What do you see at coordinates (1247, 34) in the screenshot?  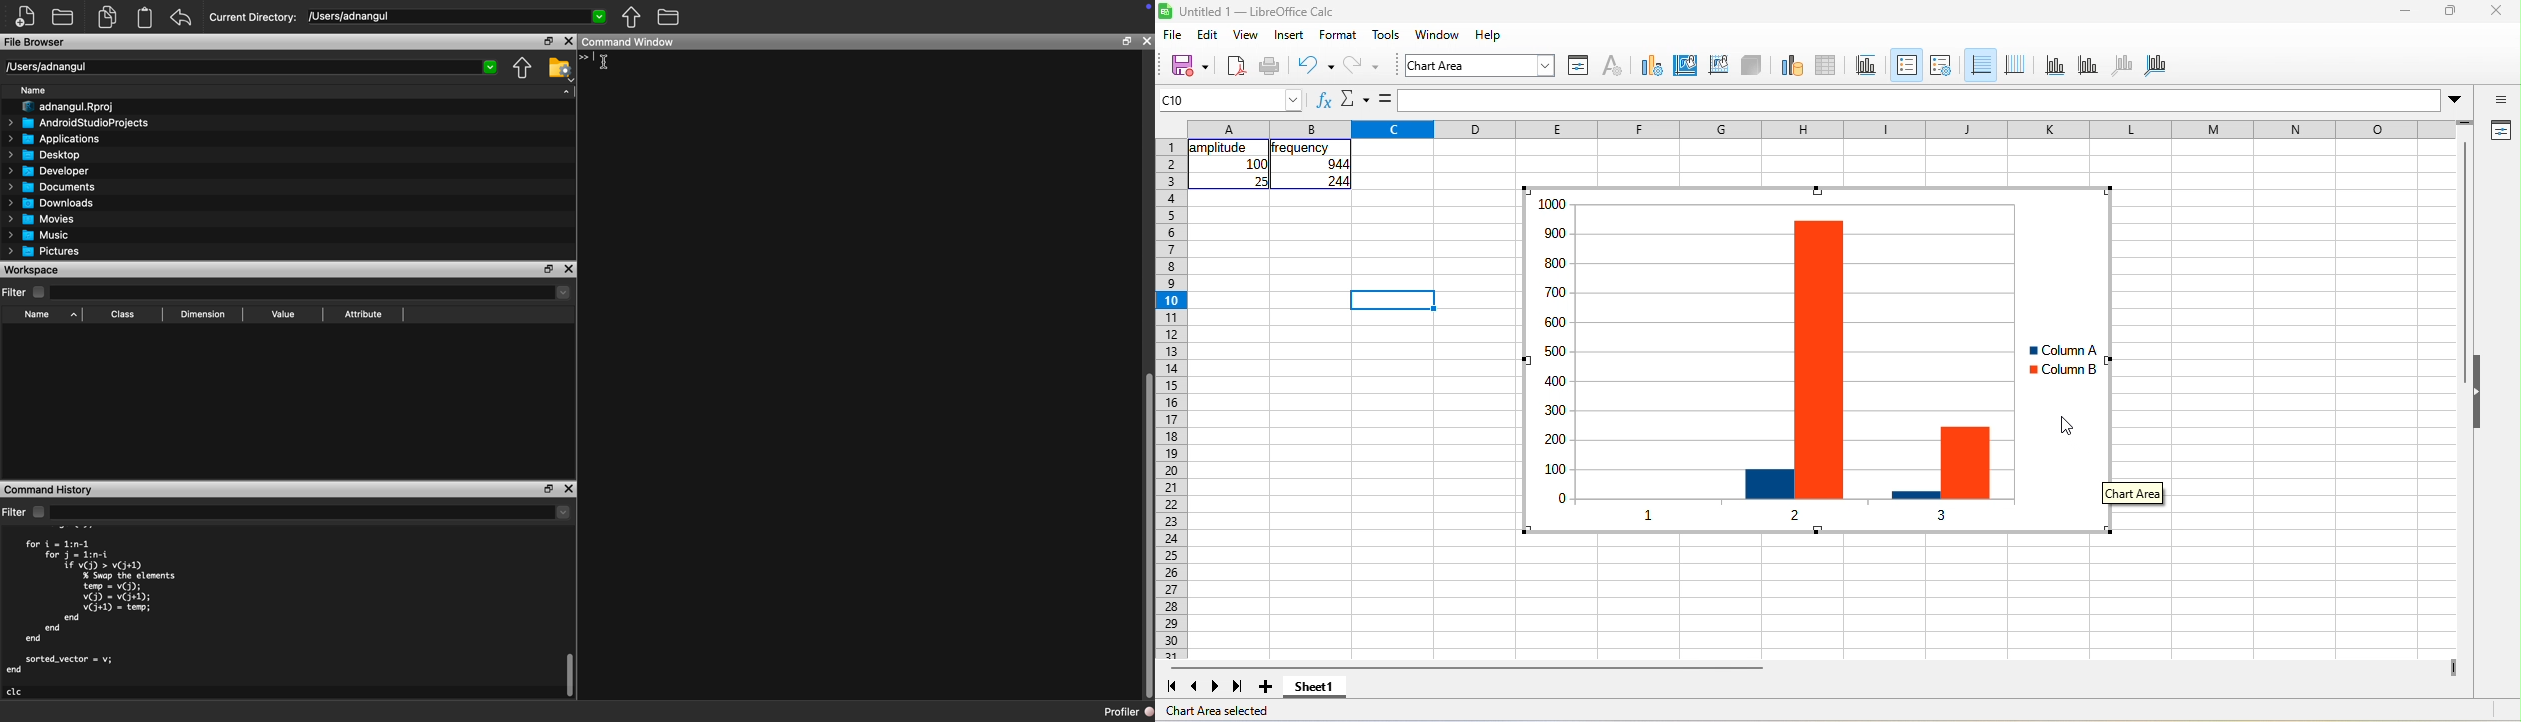 I see `view` at bounding box center [1247, 34].